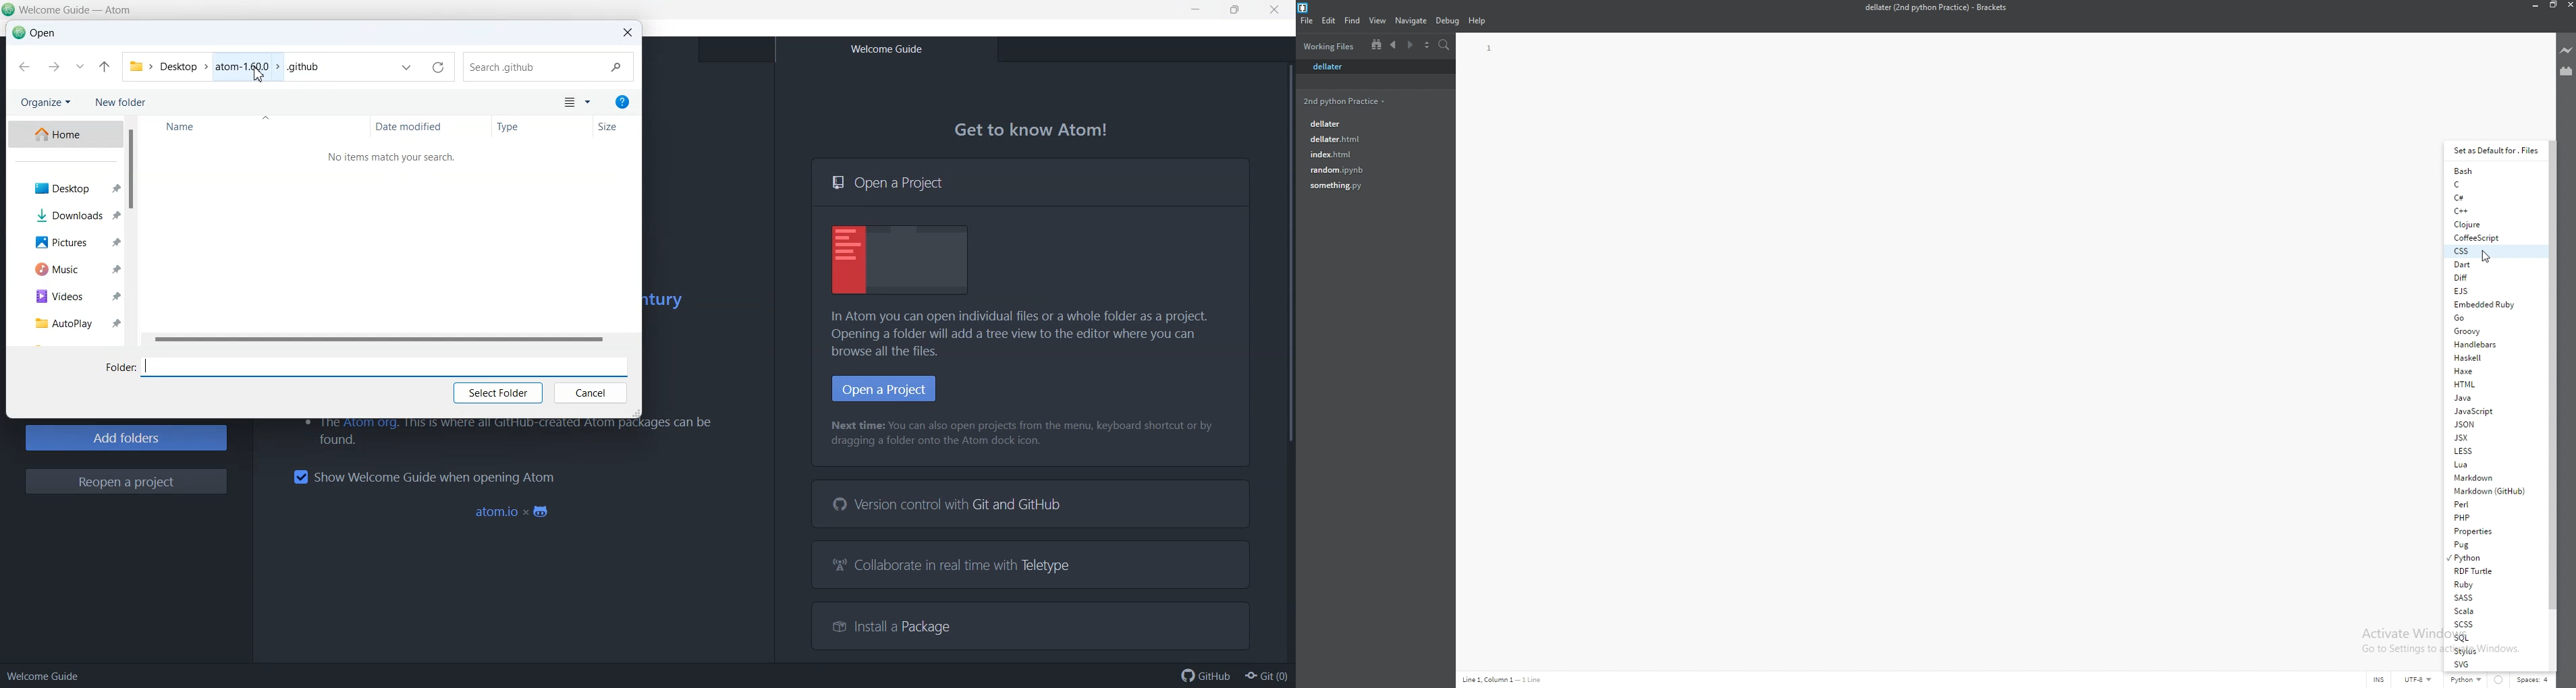  What do you see at coordinates (1445, 45) in the screenshot?
I see `search` at bounding box center [1445, 45].